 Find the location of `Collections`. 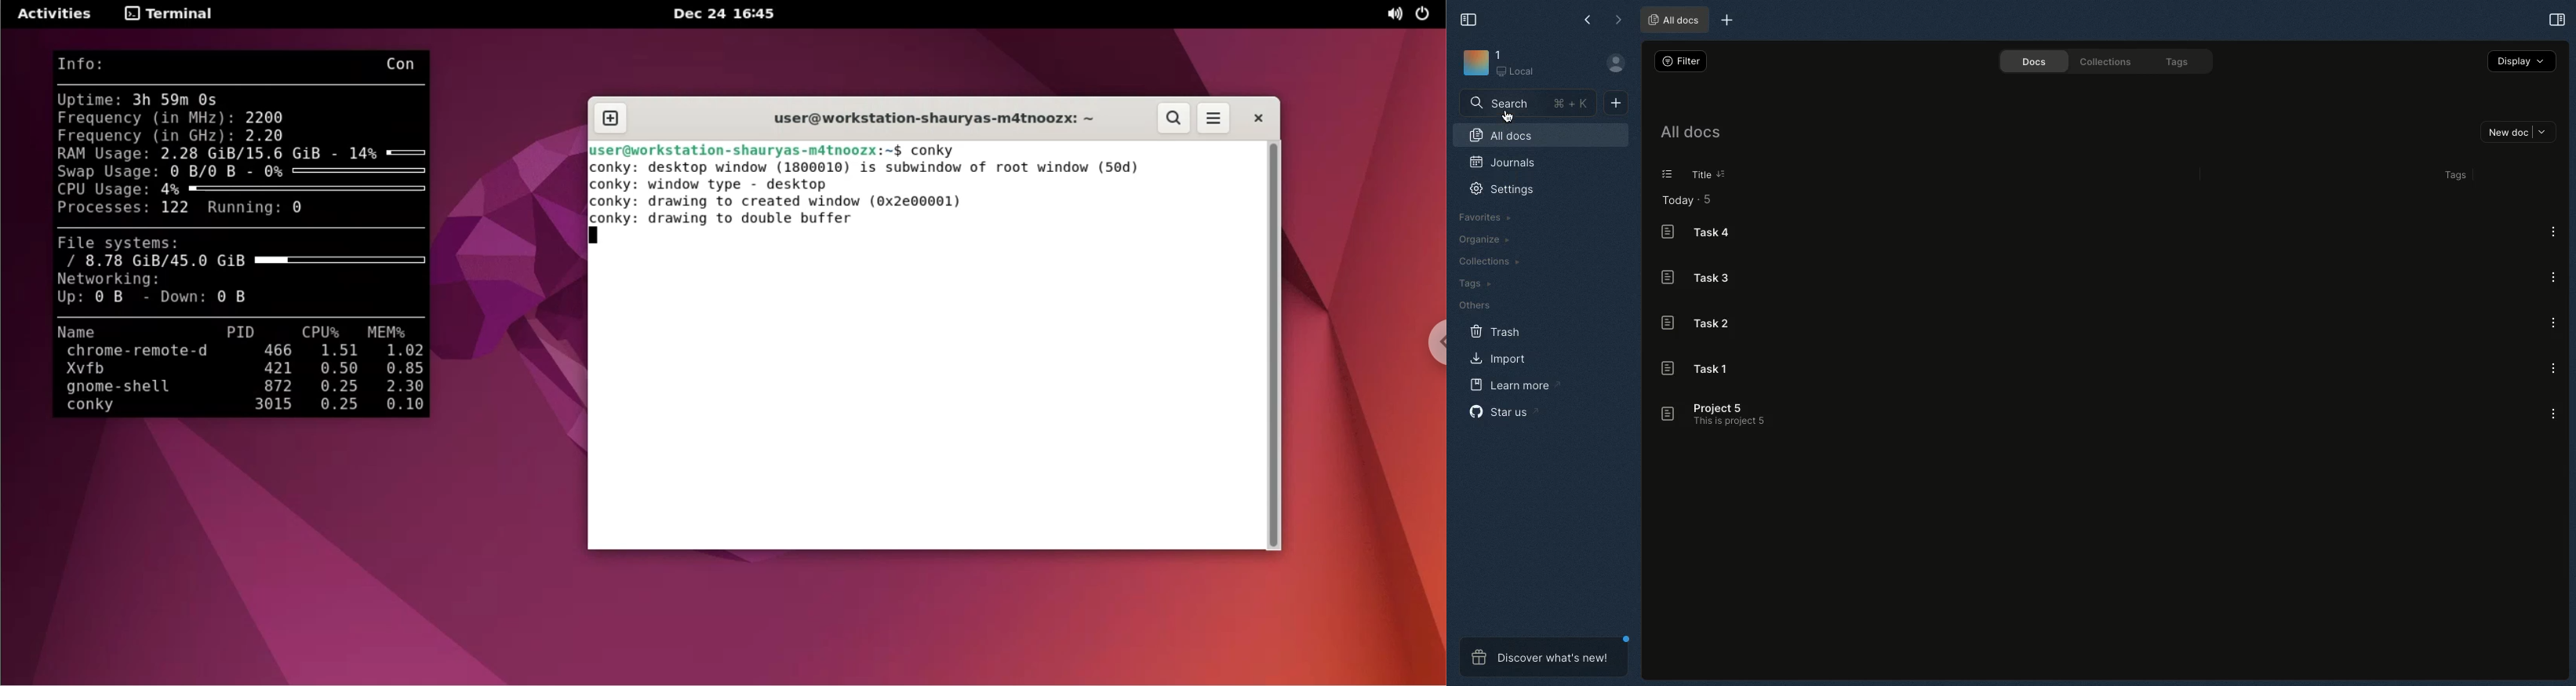

Collections is located at coordinates (1487, 261).